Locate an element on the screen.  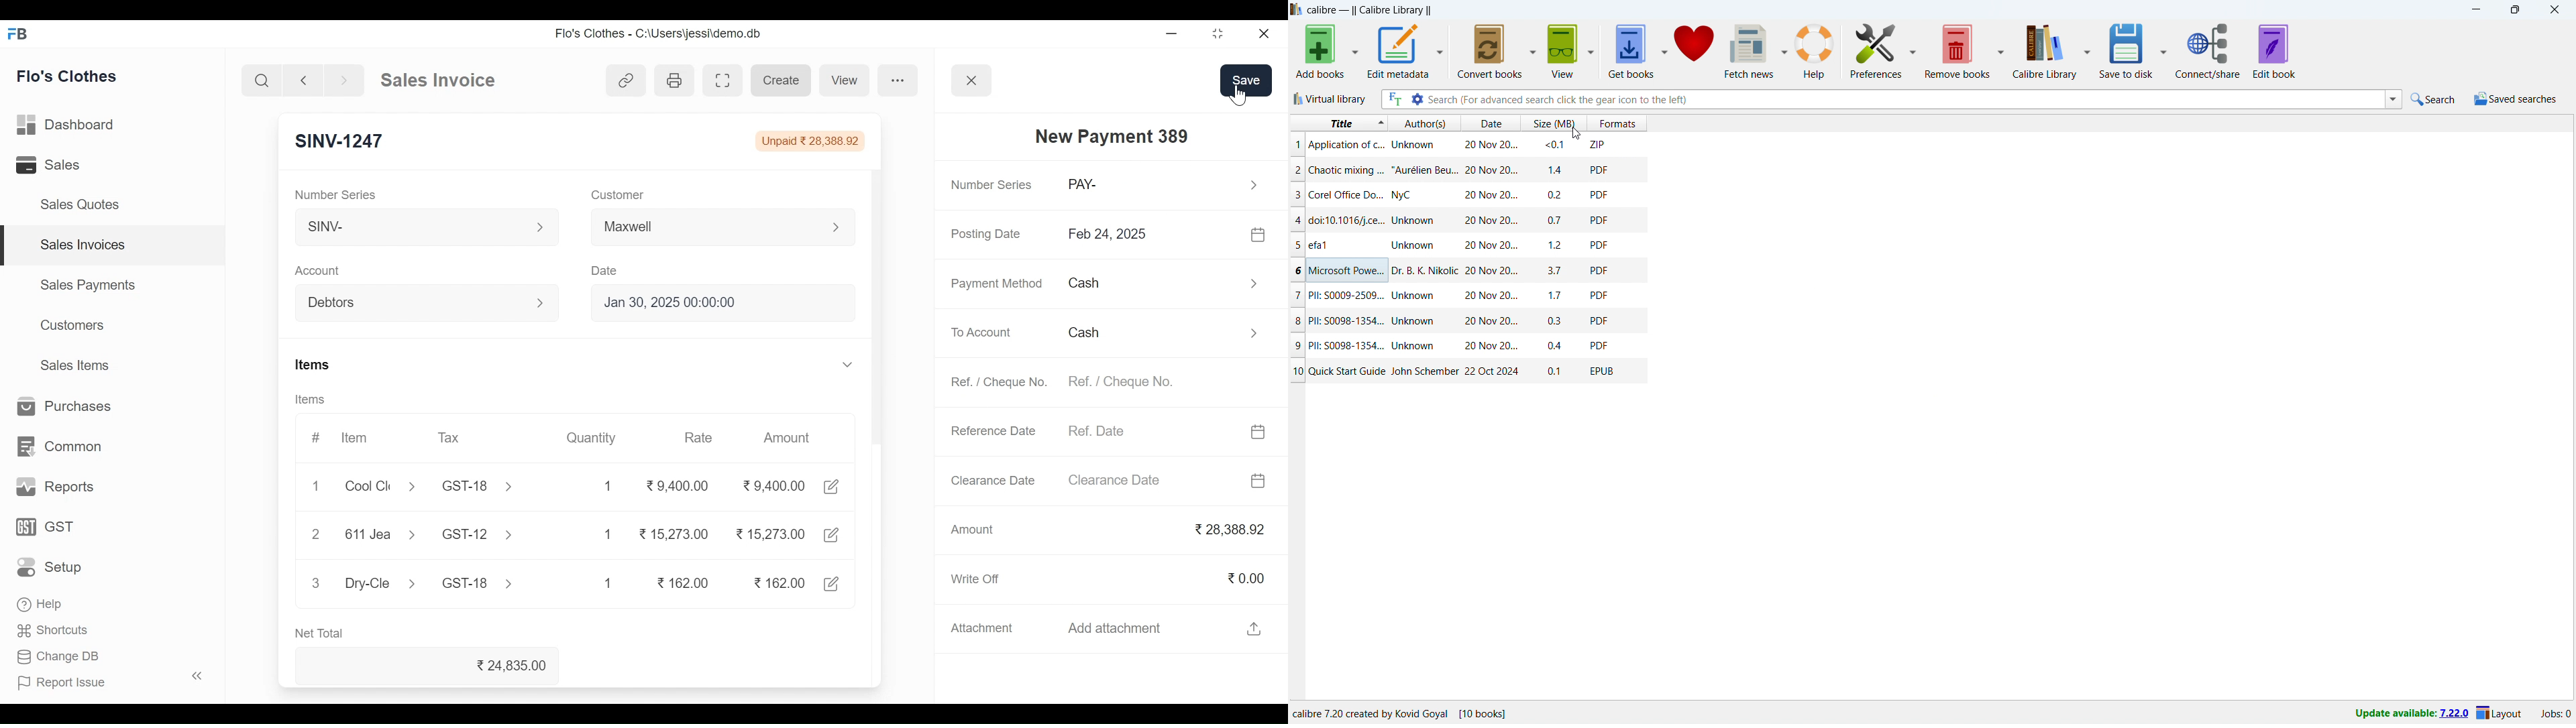
Number Series is located at coordinates (993, 184).